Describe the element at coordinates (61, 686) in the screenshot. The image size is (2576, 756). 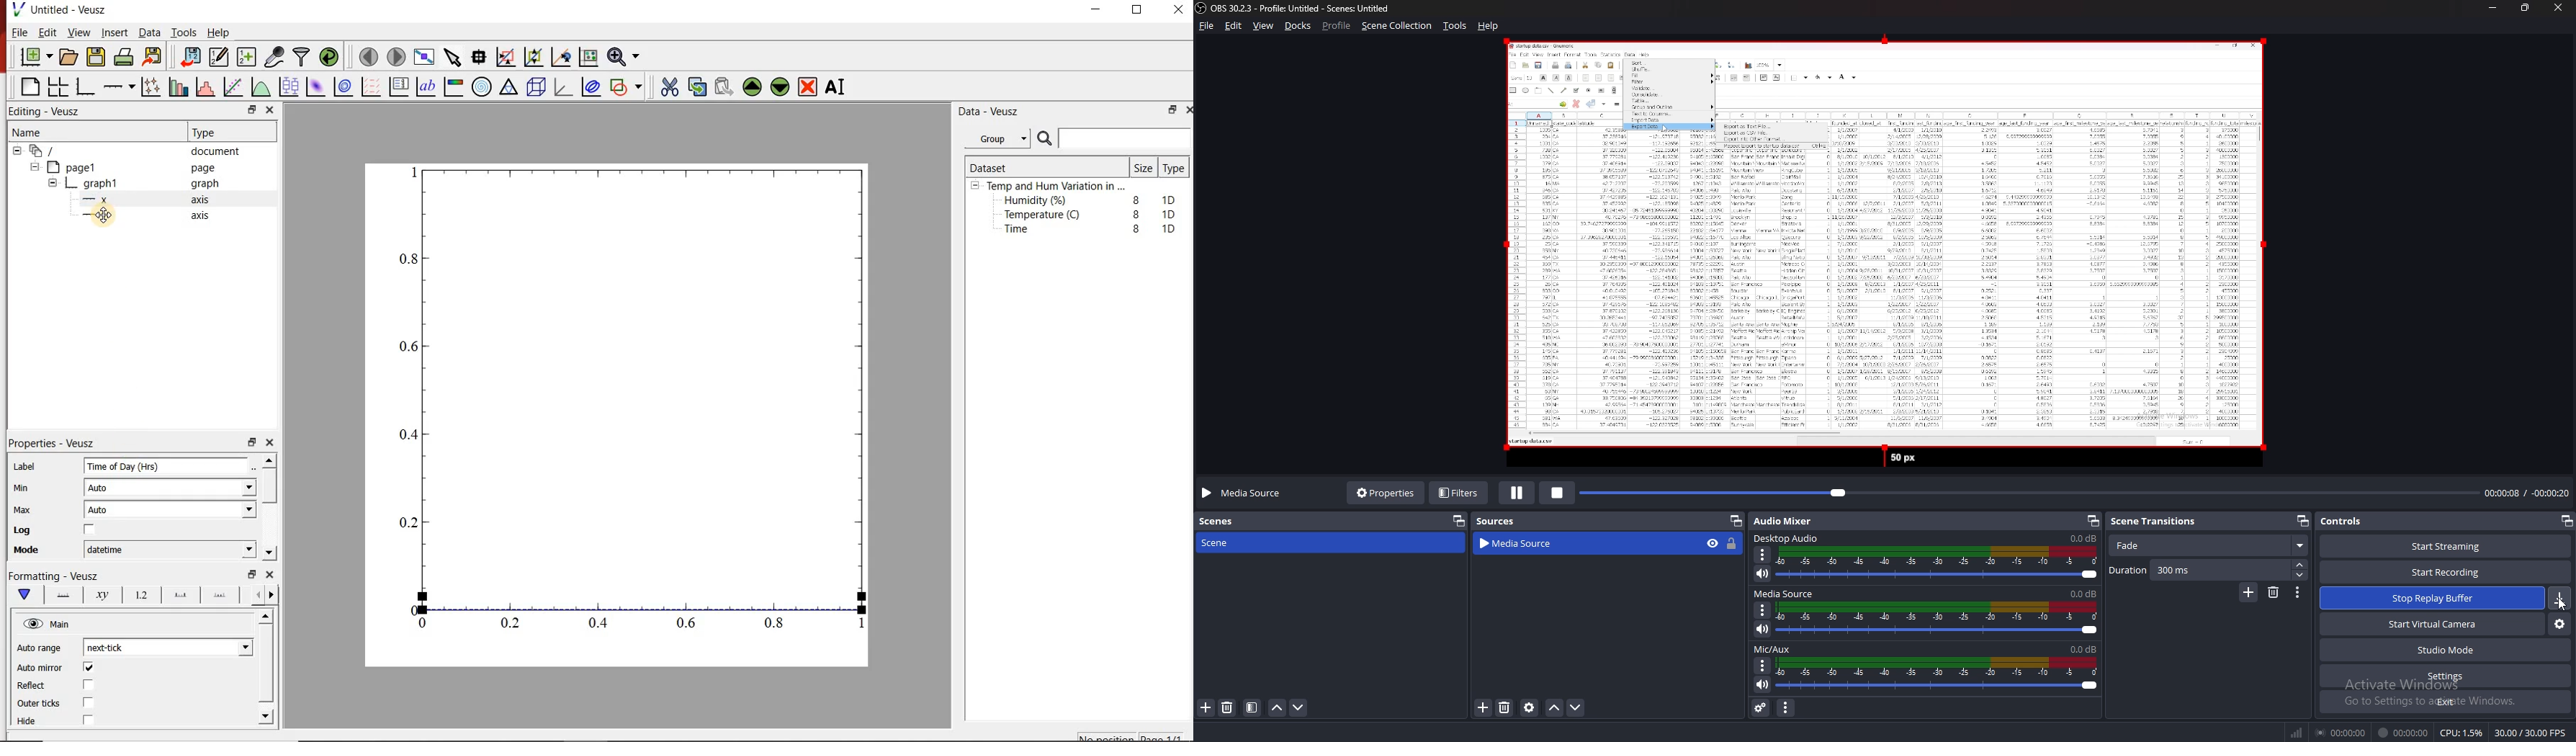
I see `Reflect` at that location.